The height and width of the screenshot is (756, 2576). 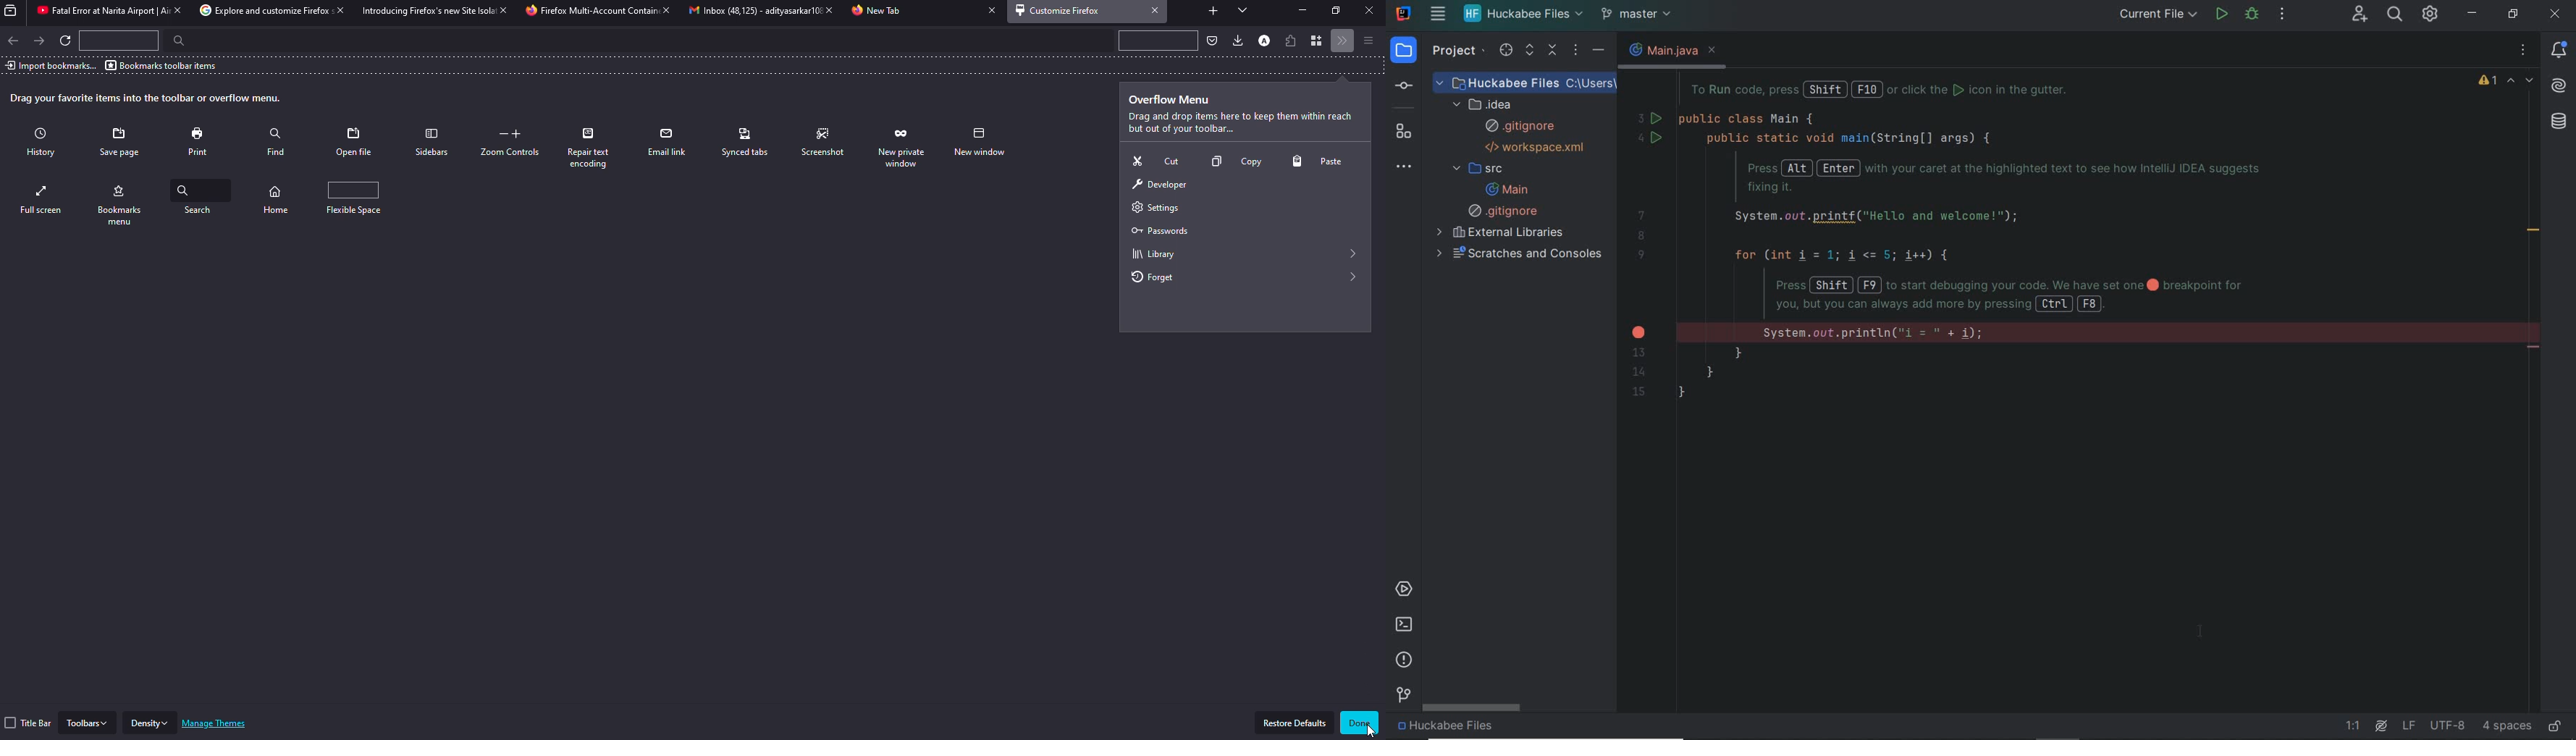 What do you see at coordinates (500, 9) in the screenshot?
I see `close` at bounding box center [500, 9].